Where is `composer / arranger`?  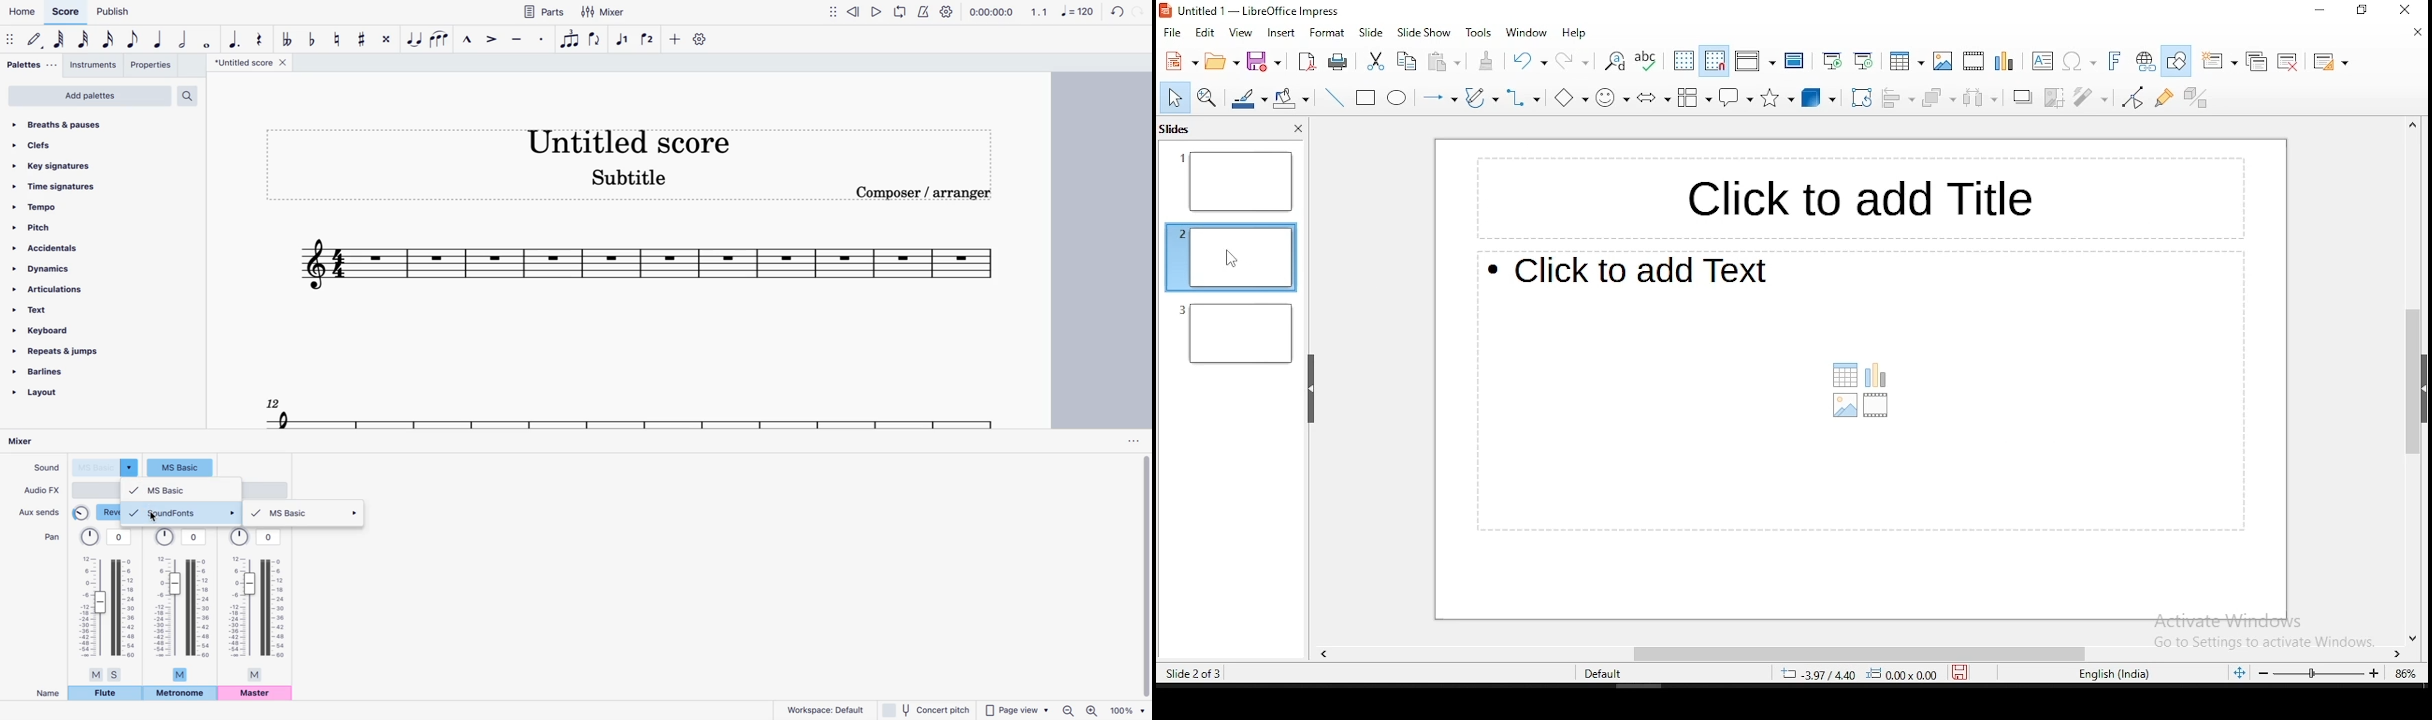 composer / arranger is located at coordinates (925, 192).